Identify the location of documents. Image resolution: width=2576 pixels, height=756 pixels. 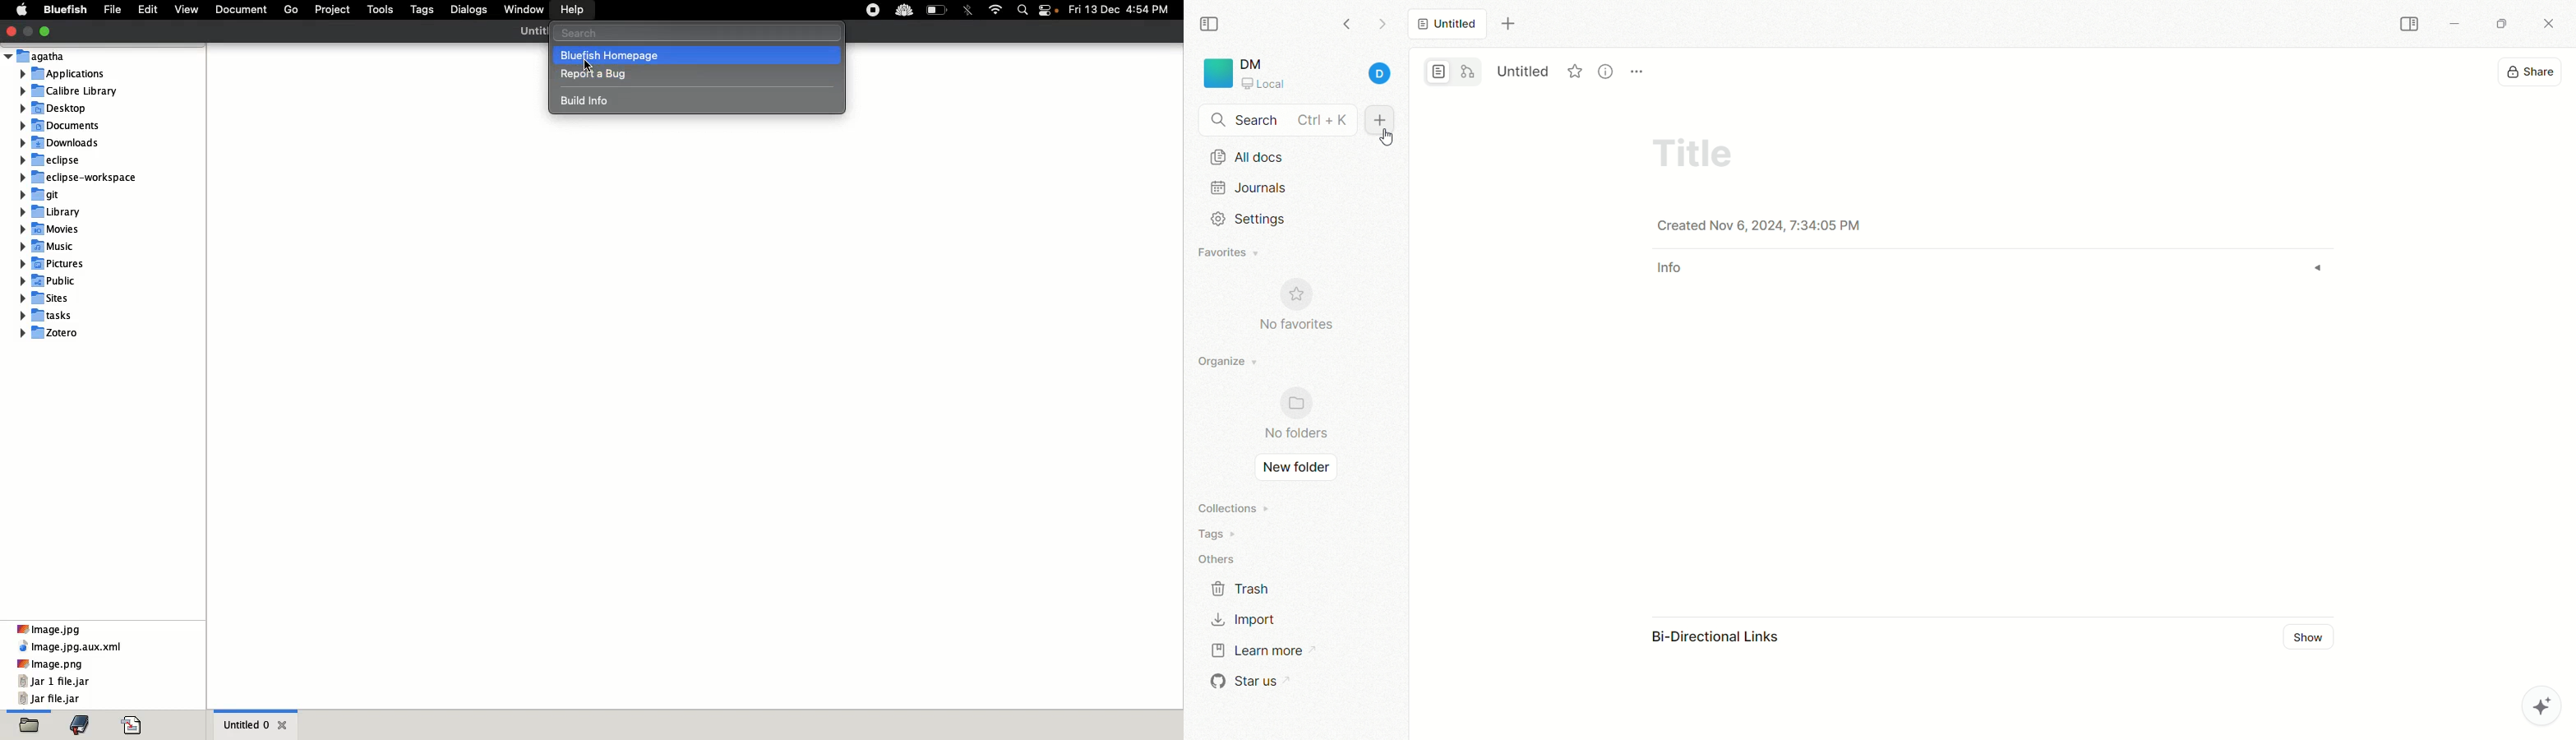
(69, 125).